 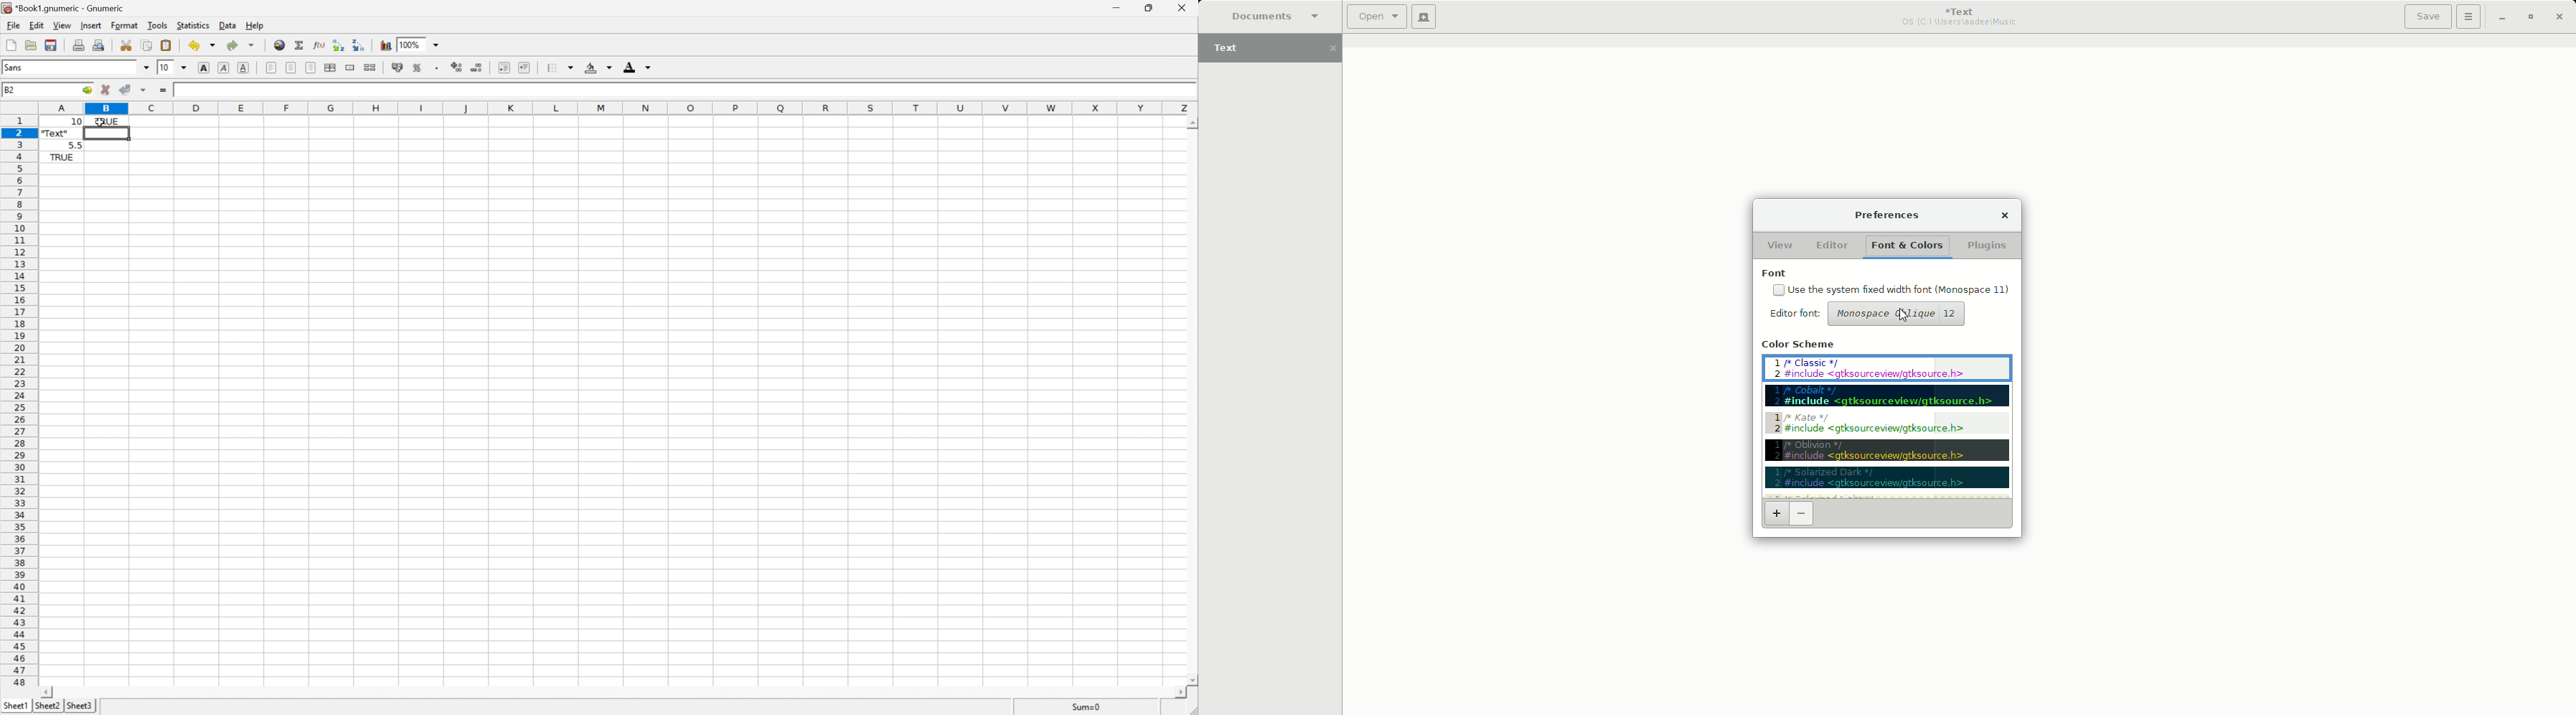 What do you see at coordinates (79, 45) in the screenshot?
I see `Print current file` at bounding box center [79, 45].